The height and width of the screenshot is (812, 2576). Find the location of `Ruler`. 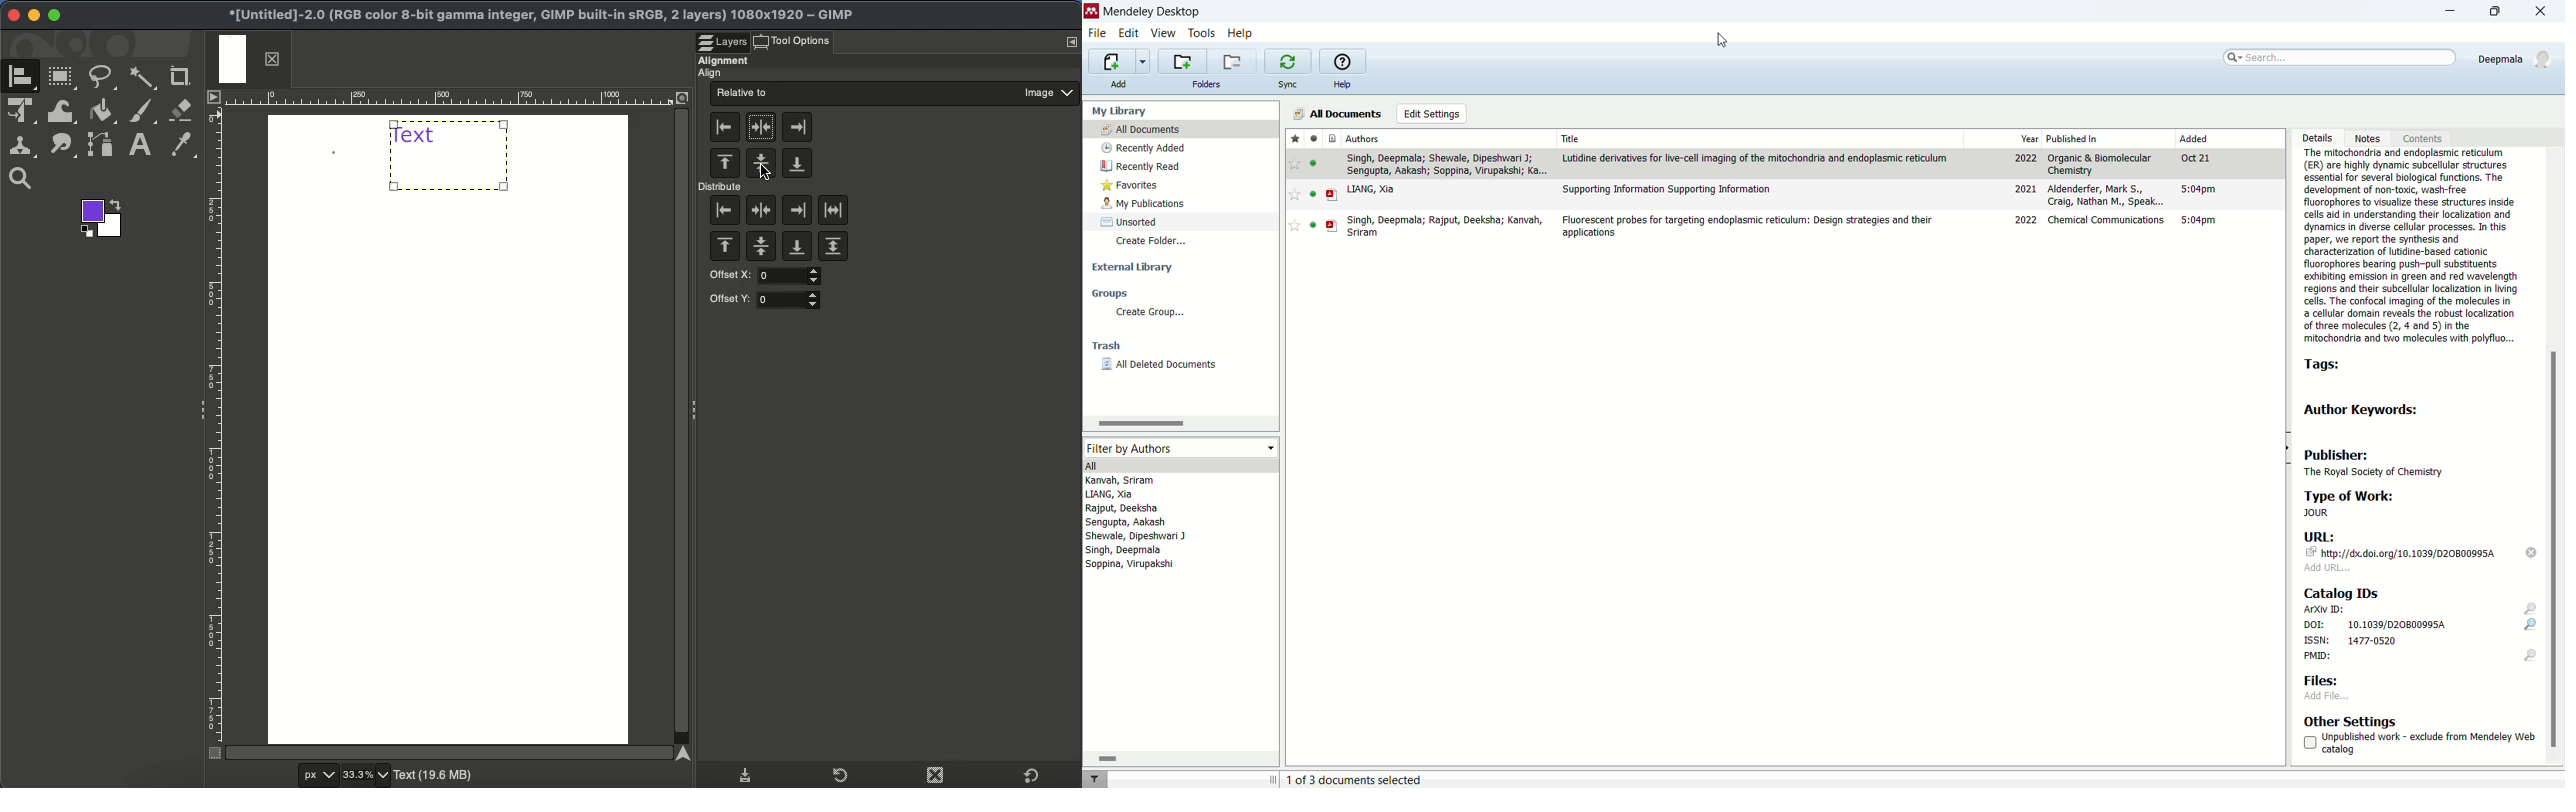

Ruler is located at coordinates (466, 98).